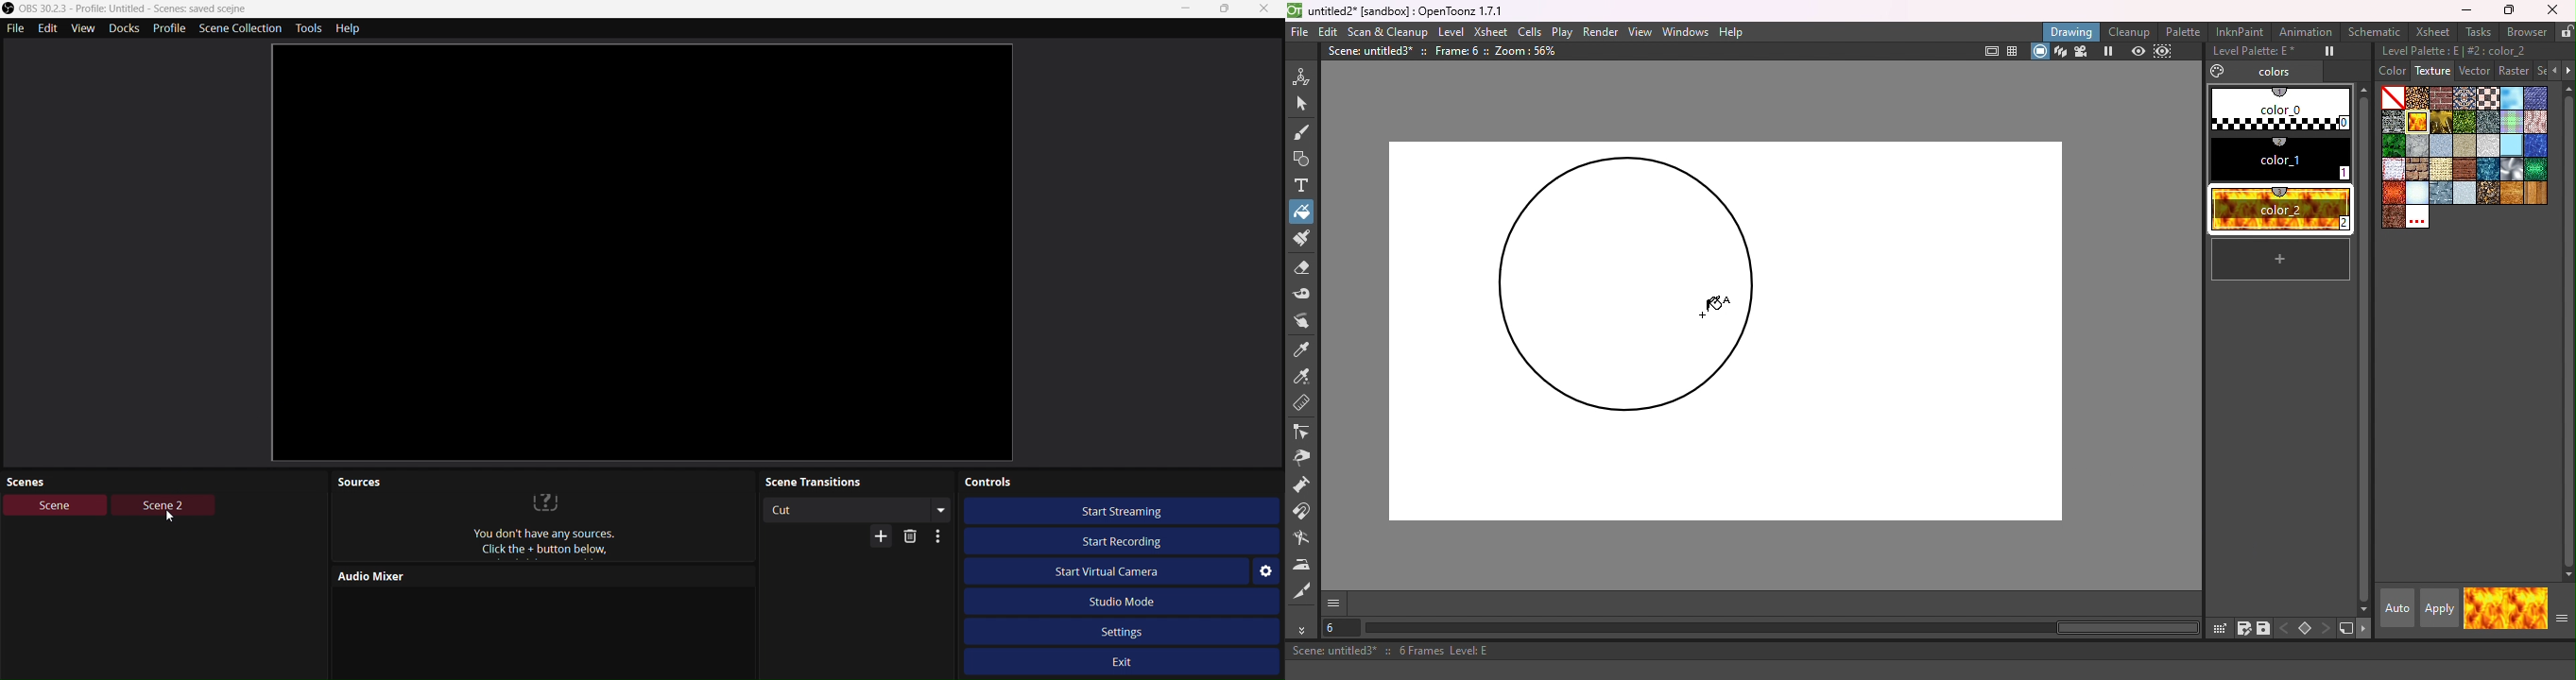 The height and width of the screenshot is (700, 2576). I want to click on Cutter tool, so click(1302, 592).